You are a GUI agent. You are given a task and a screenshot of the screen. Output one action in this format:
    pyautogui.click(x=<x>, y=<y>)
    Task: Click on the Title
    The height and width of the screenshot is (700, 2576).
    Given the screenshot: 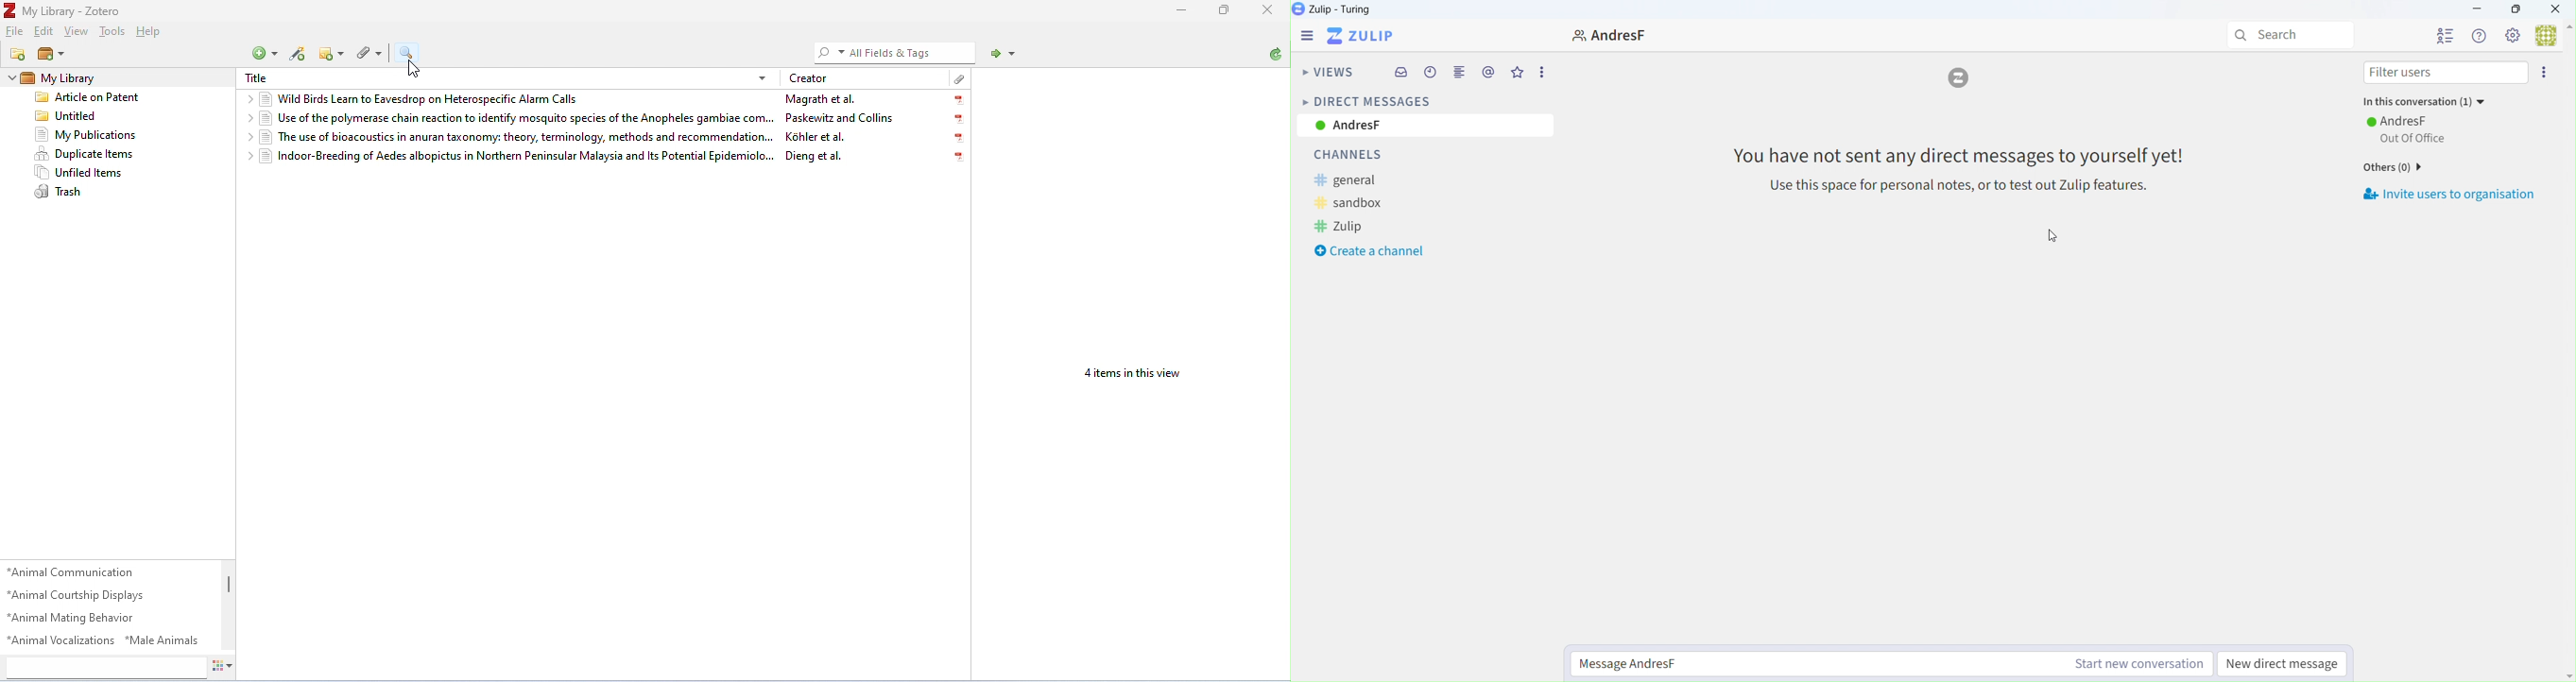 What is the action you would take?
    pyautogui.click(x=260, y=77)
    